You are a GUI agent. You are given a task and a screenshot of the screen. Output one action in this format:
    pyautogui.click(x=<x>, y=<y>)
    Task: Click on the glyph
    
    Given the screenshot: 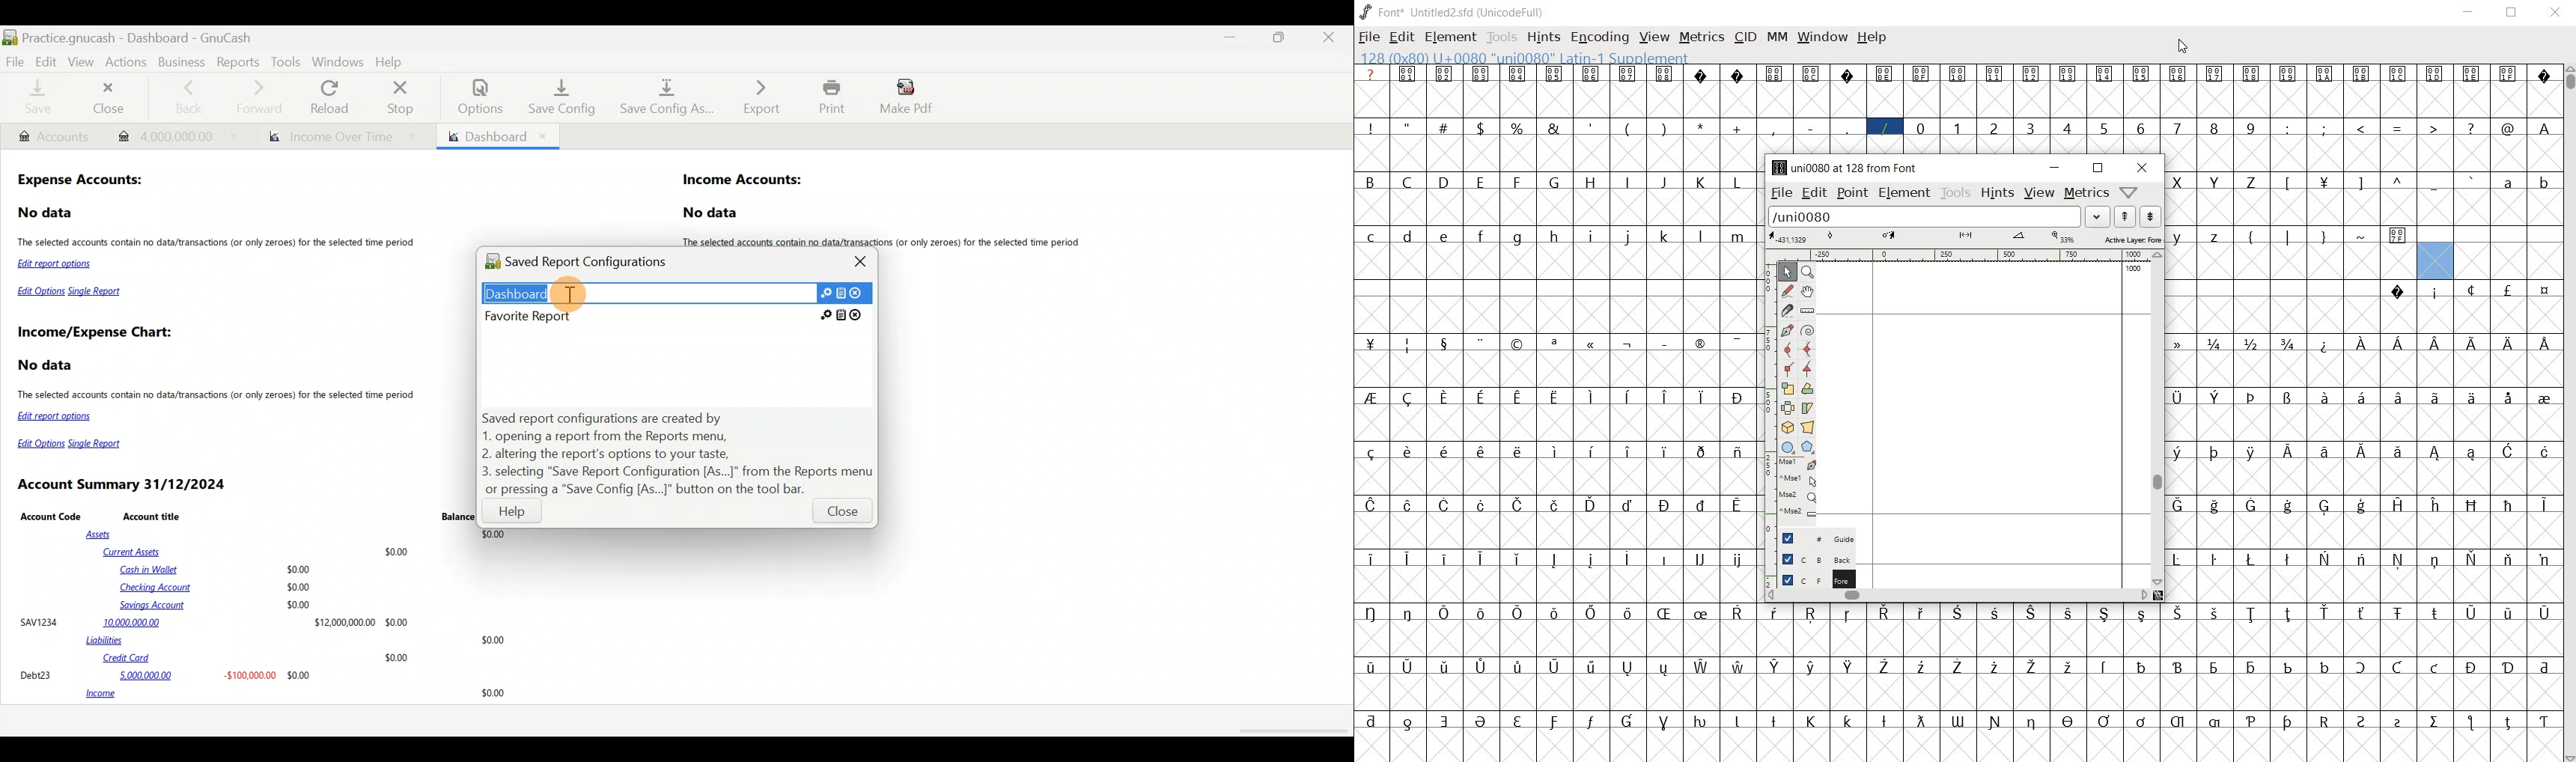 What is the action you would take?
    pyautogui.click(x=2214, y=506)
    